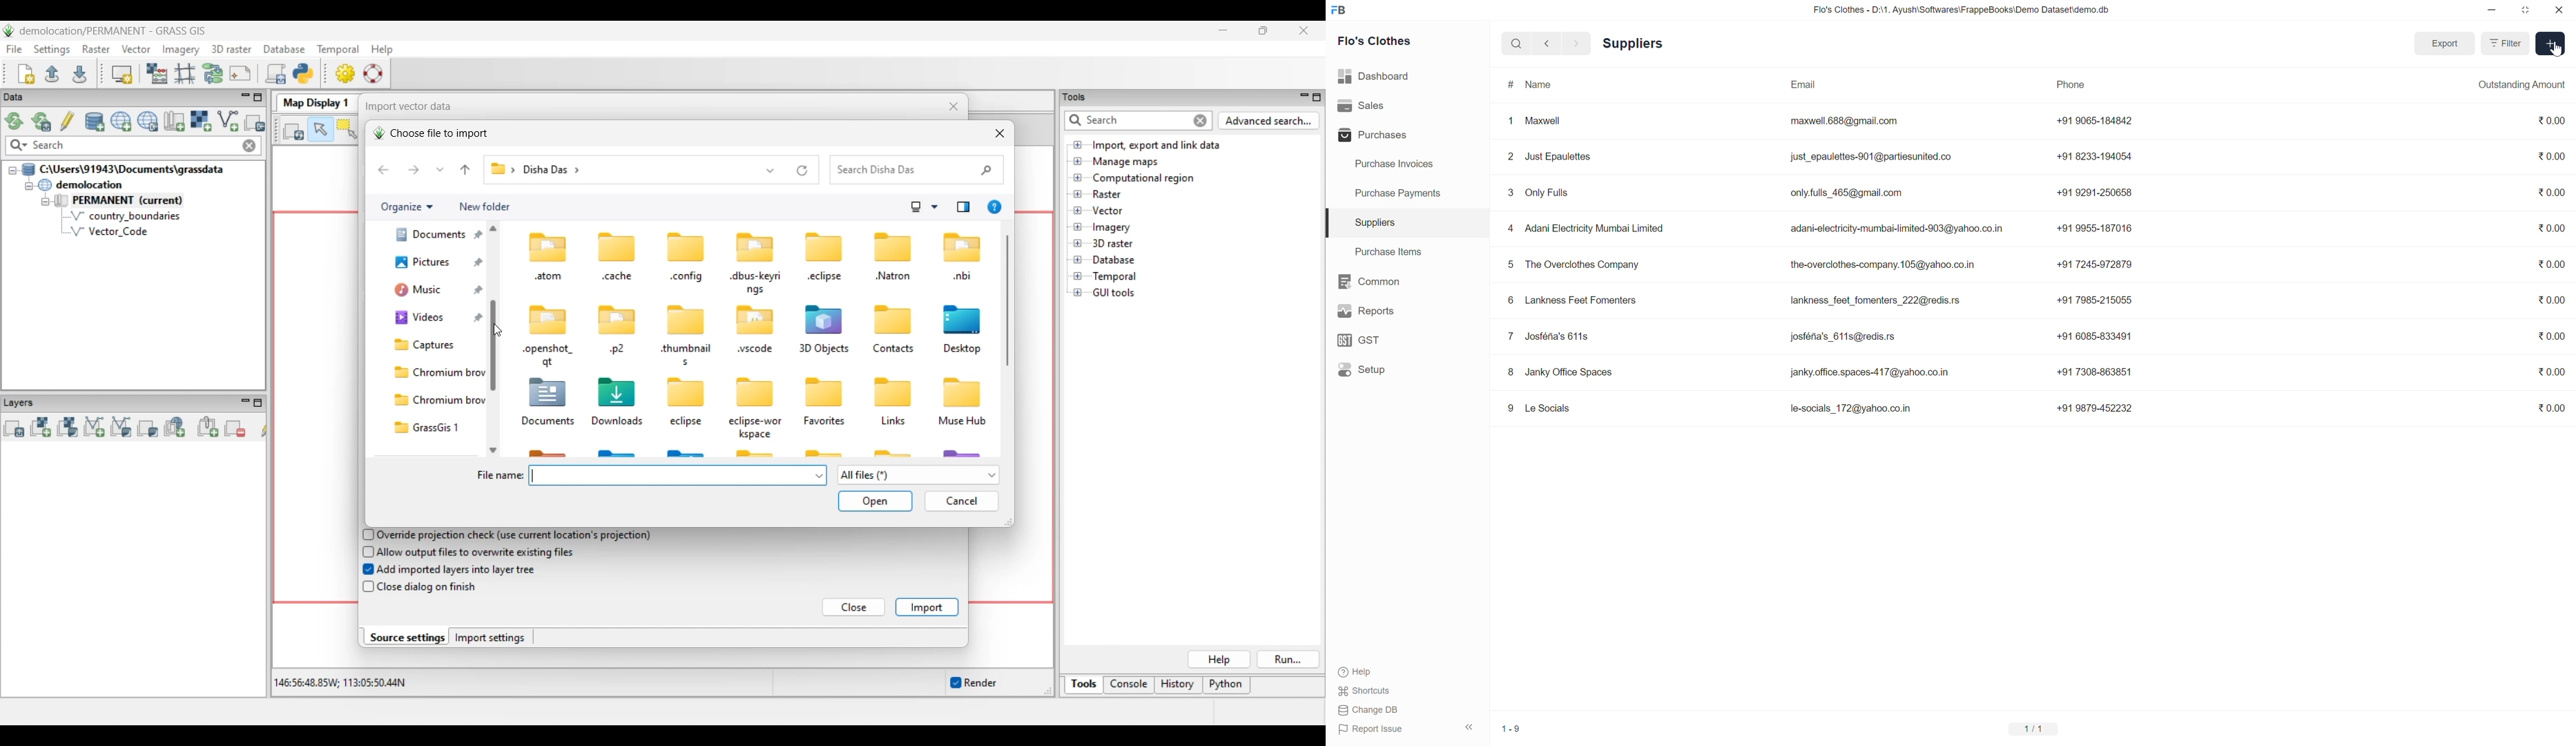 The image size is (2576, 756). What do you see at coordinates (2034, 729) in the screenshot?
I see `1/1` at bounding box center [2034, 729].